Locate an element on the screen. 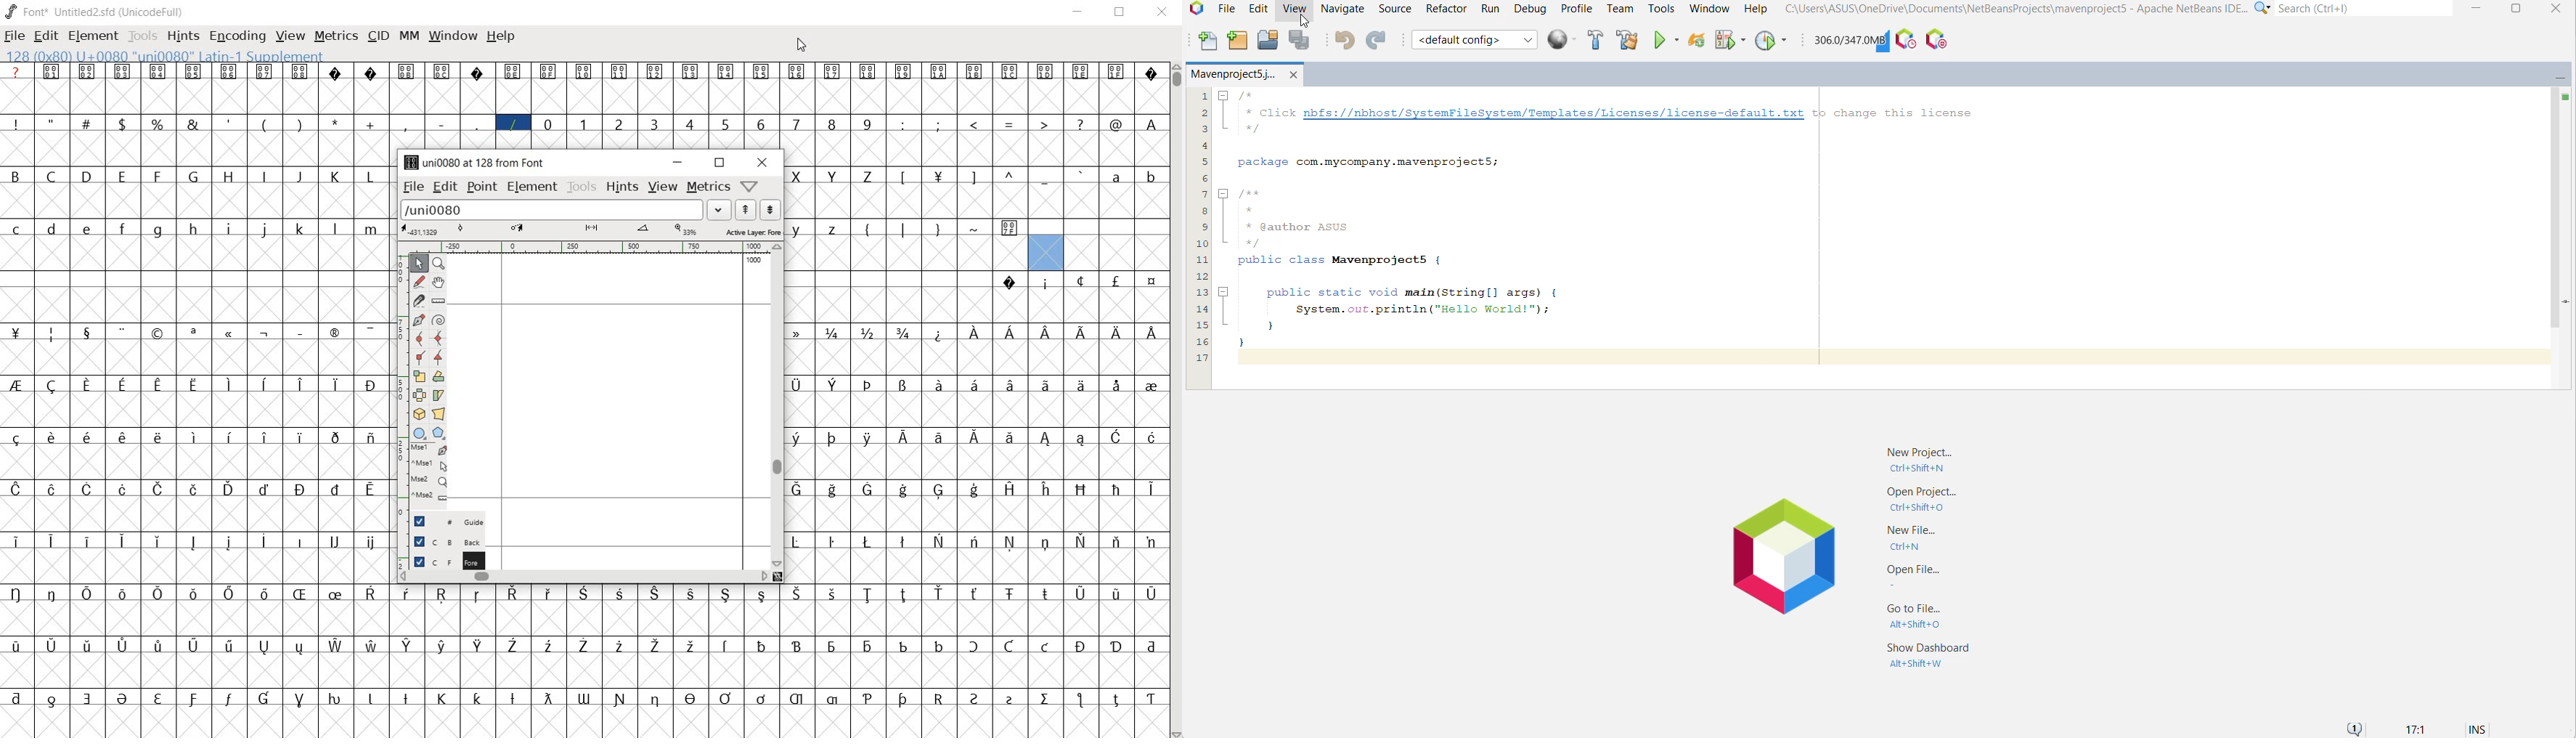 The image size is (2576, 756). glyph is located at coordinates (371, 439).